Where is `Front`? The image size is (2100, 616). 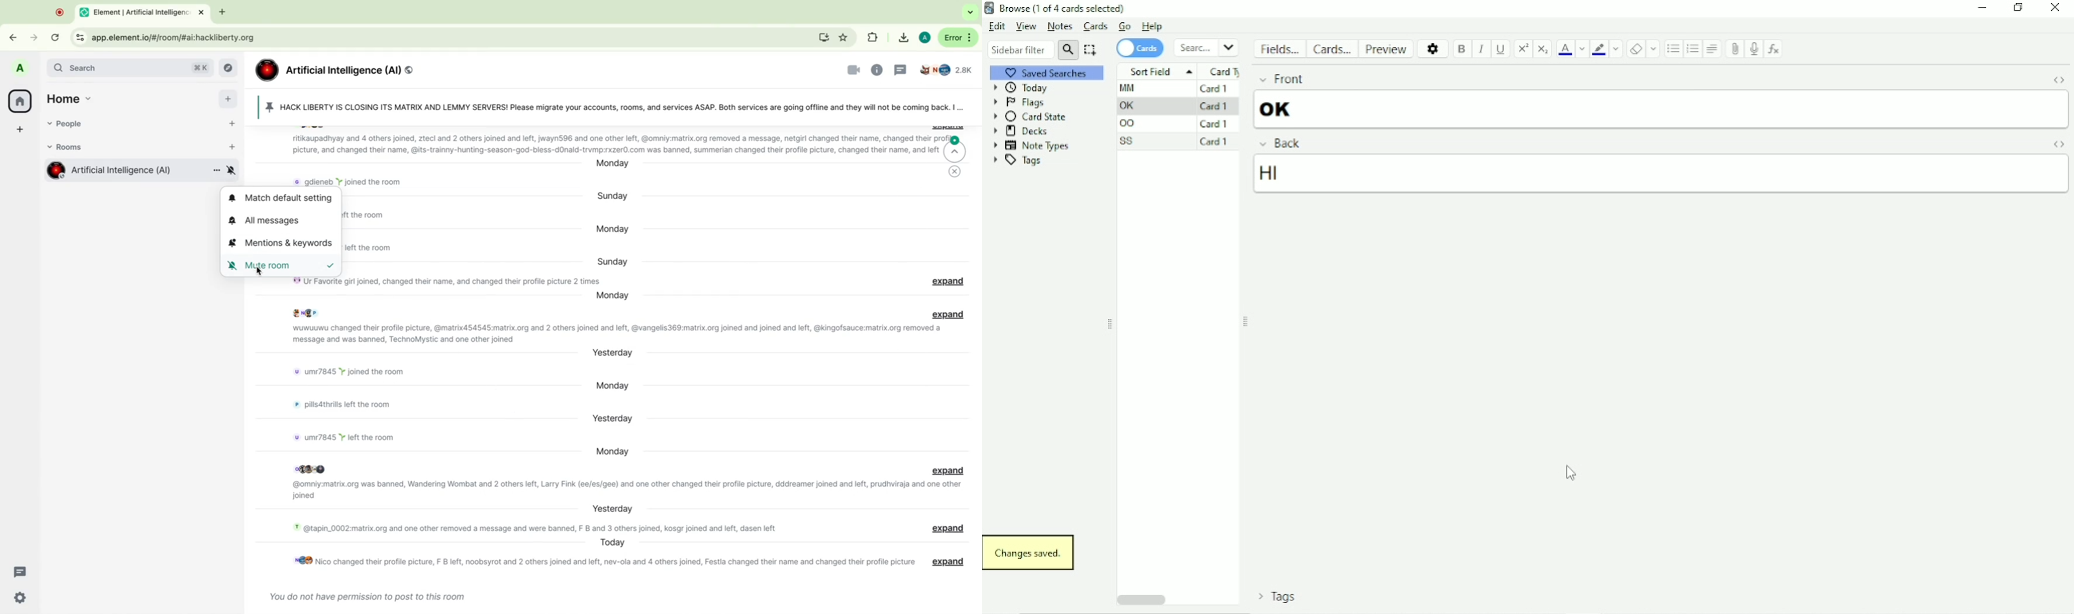 Front is located at coordinates (1279, 79).